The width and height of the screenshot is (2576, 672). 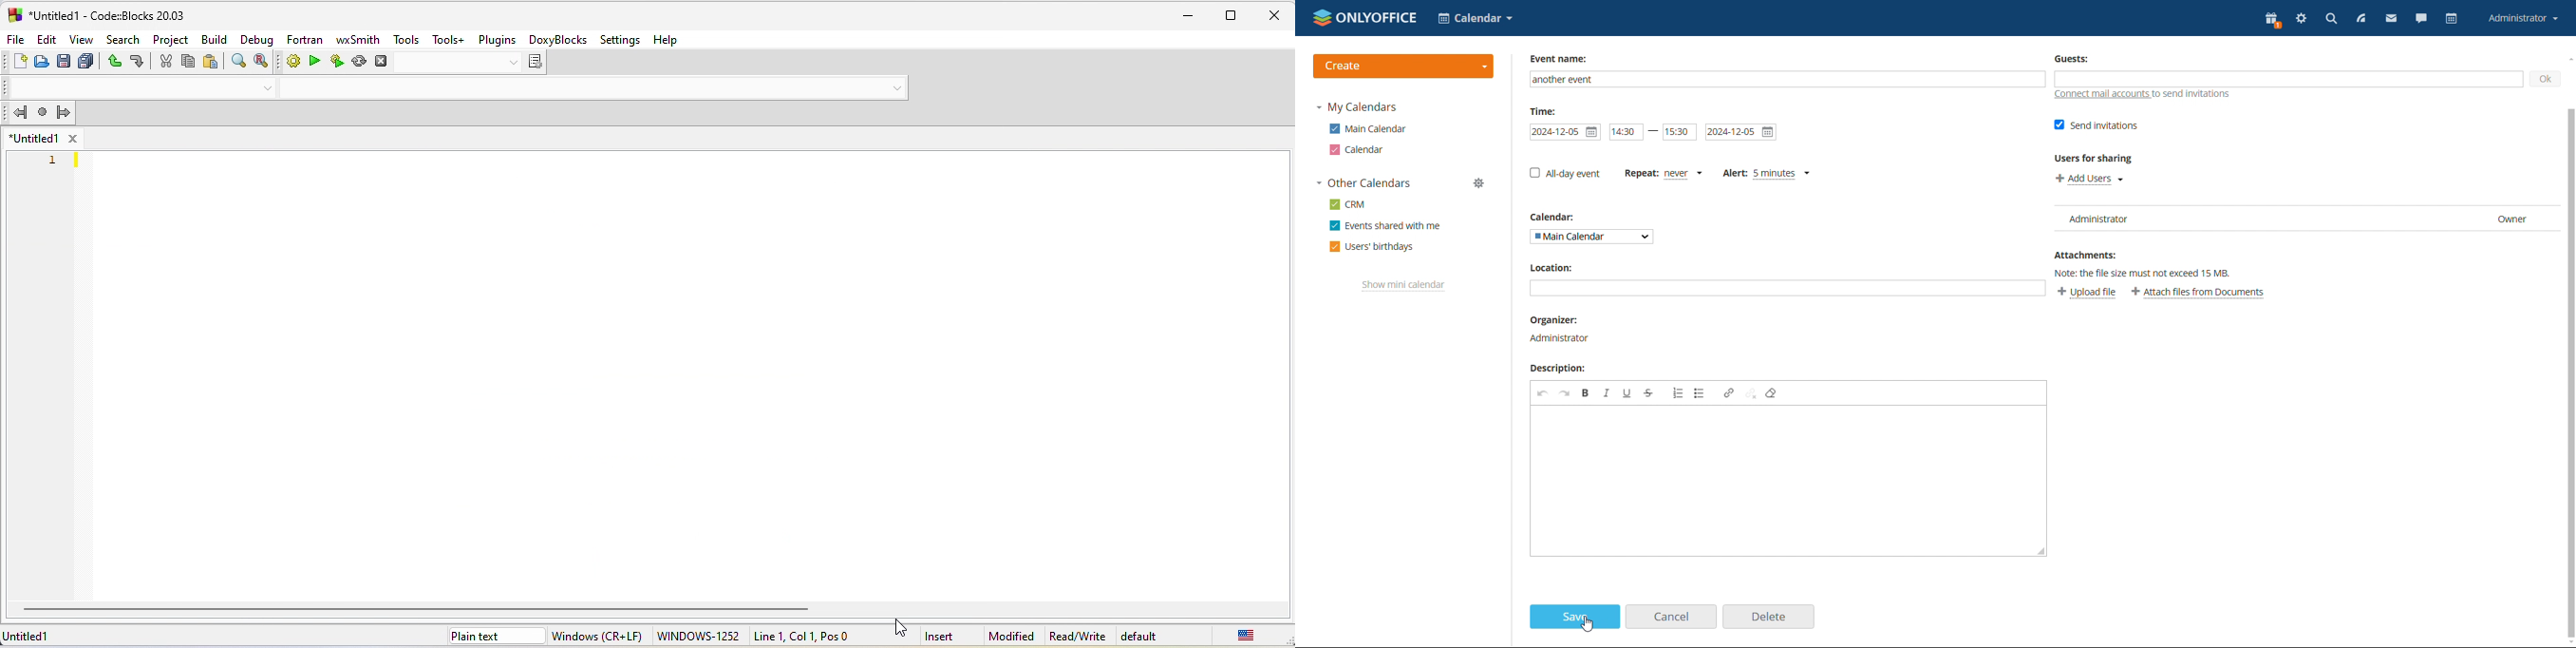 What do you see at coordinates (13, 39) in the screenshot?
I see `file` at bounding box center [13, 39].